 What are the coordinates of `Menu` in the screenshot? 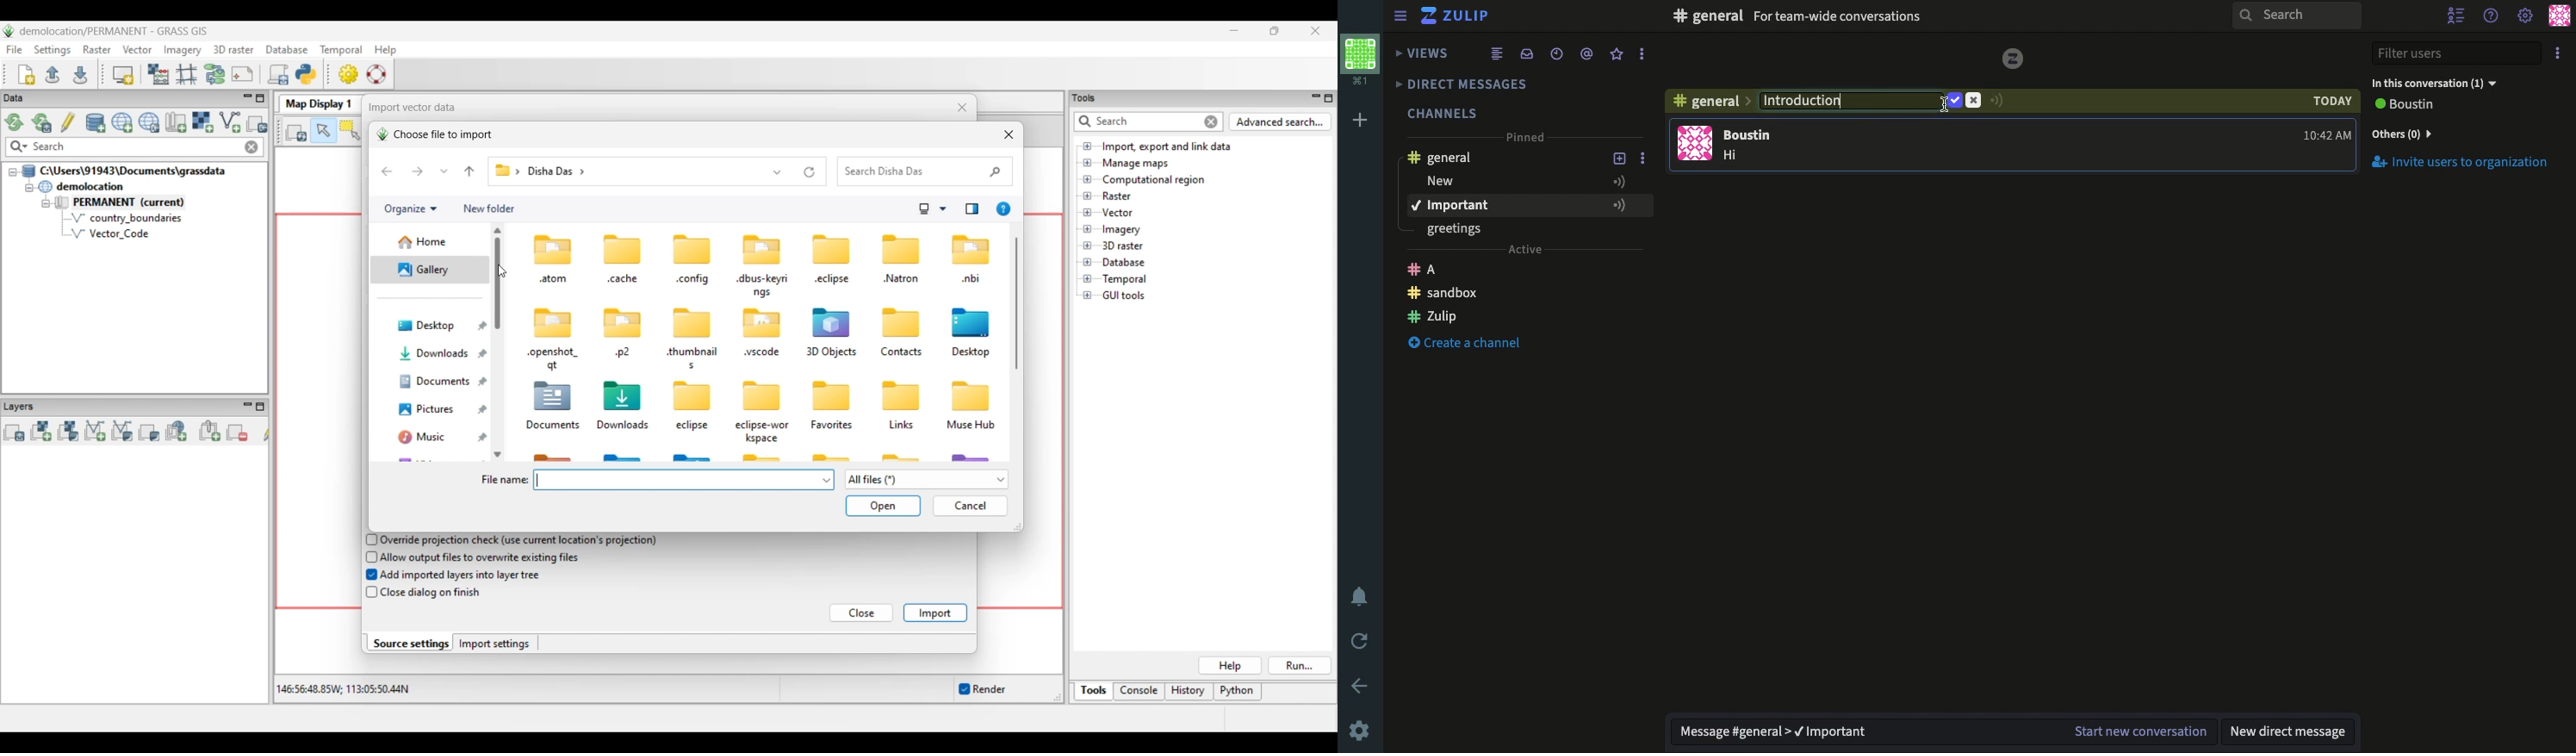 It's located at (1401, 15).